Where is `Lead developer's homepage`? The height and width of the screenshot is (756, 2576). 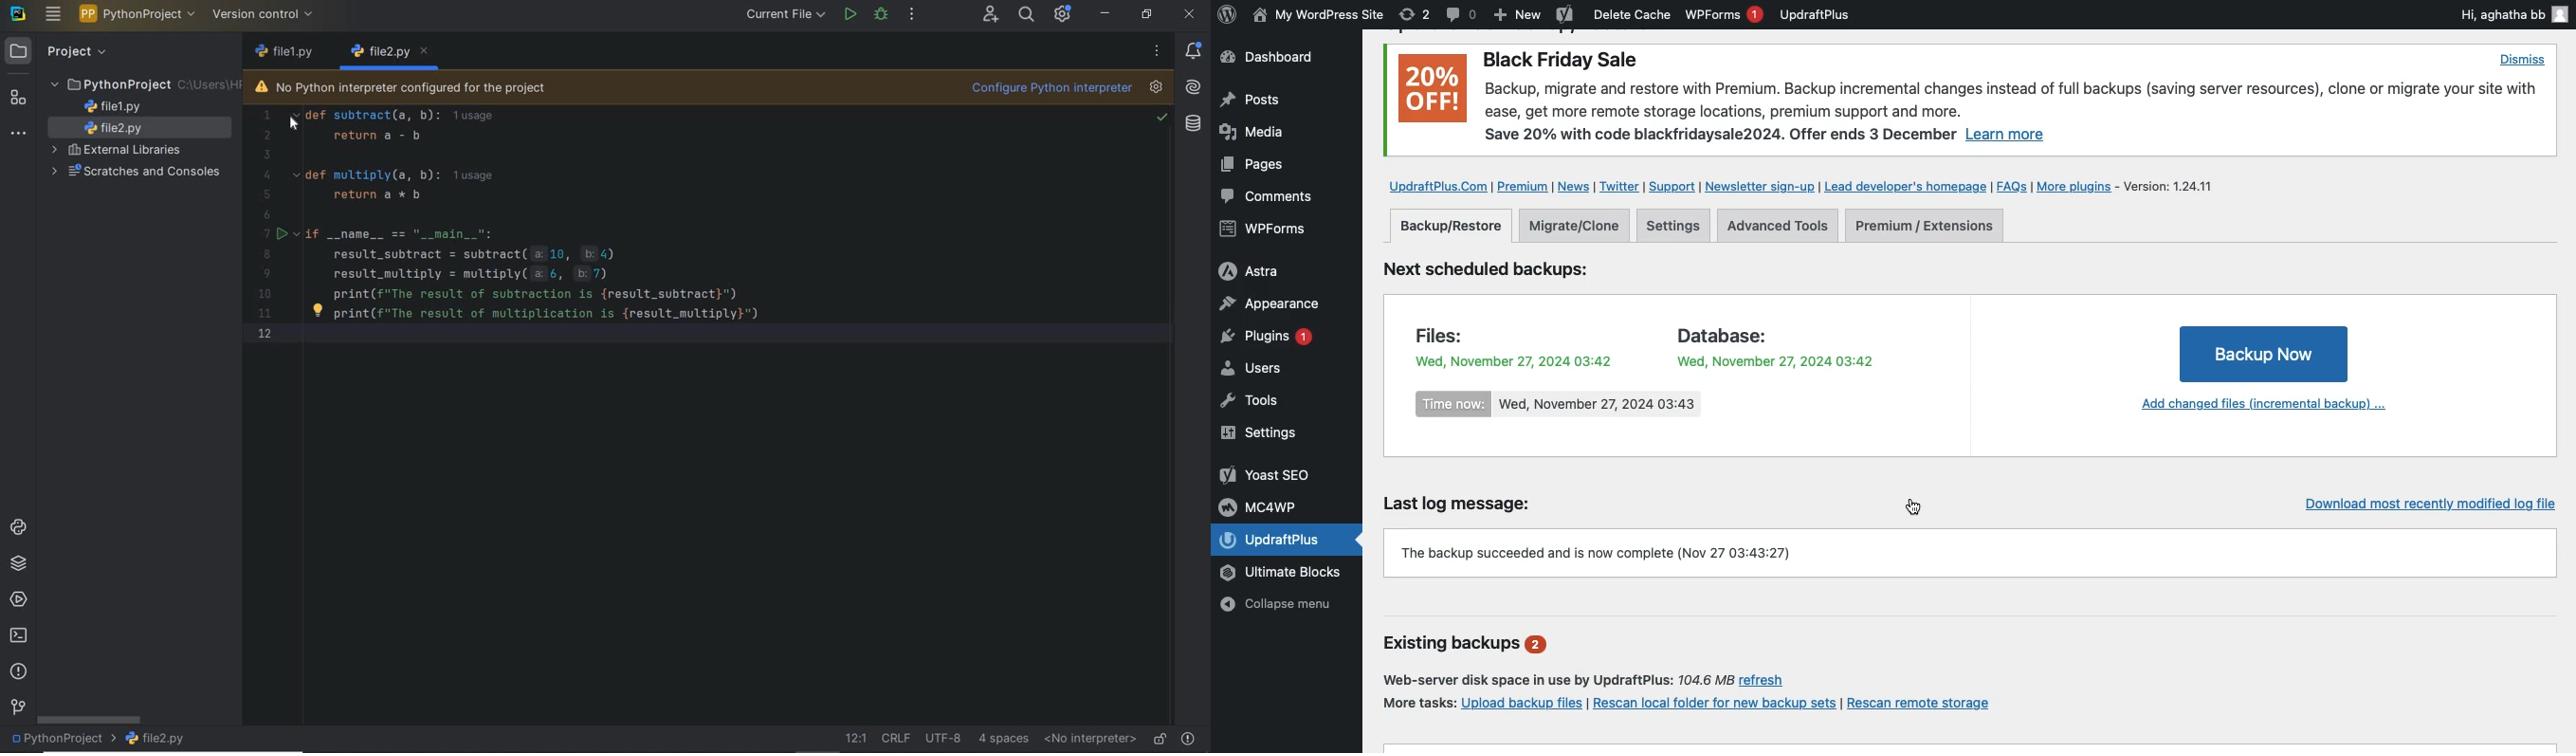 Lead developer's homepage is located at coordinates (1908, 189).